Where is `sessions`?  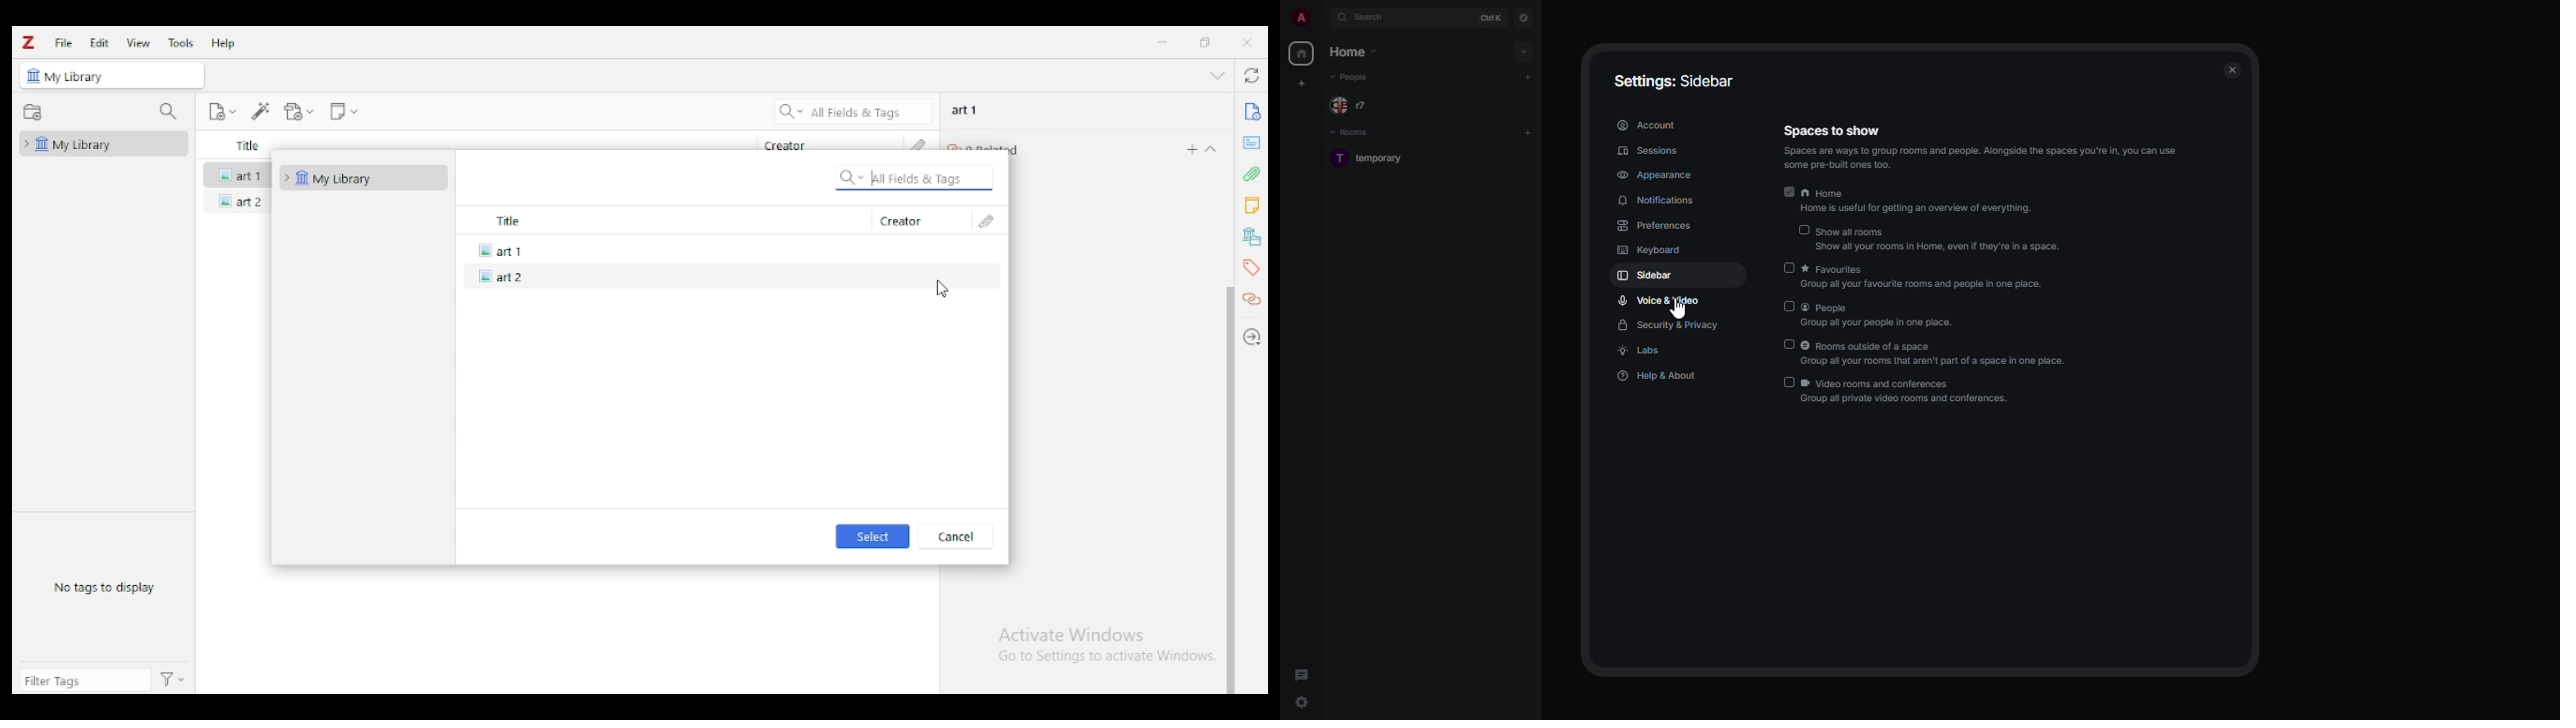
sessions is located at coordinates (1649, 151).